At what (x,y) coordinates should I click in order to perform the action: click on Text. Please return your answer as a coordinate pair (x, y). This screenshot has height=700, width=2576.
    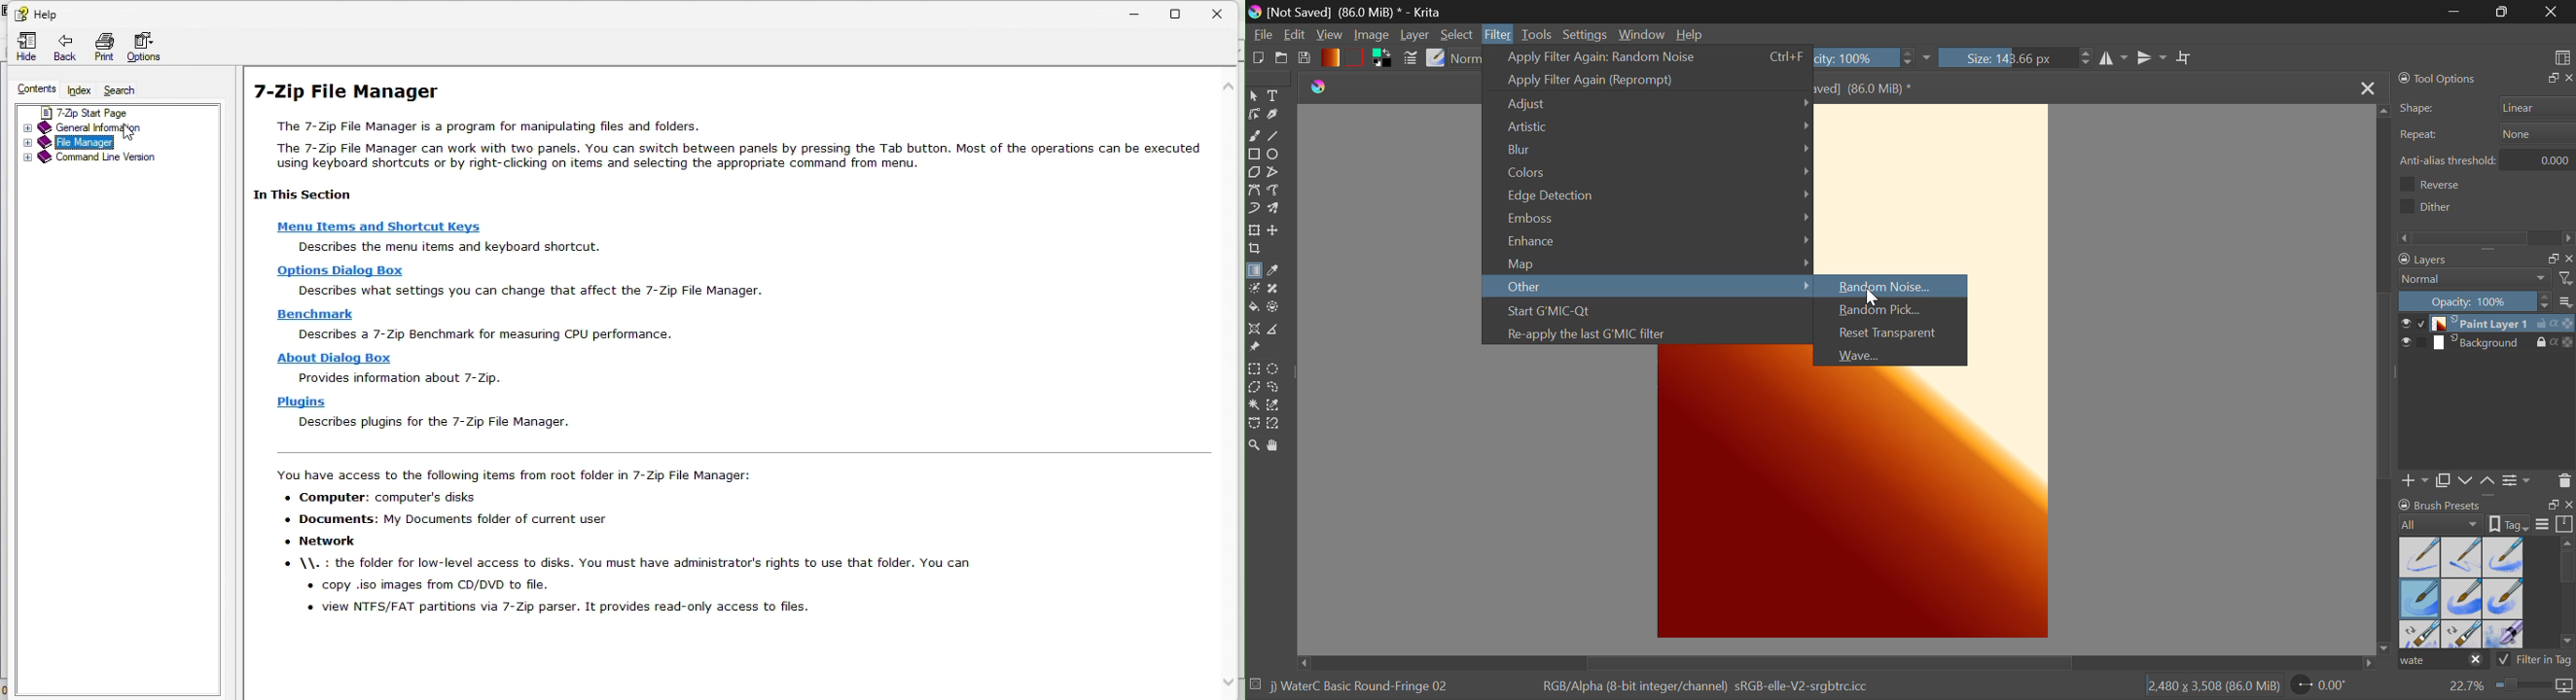
    Looking at the image, I should click on (1276, 96).